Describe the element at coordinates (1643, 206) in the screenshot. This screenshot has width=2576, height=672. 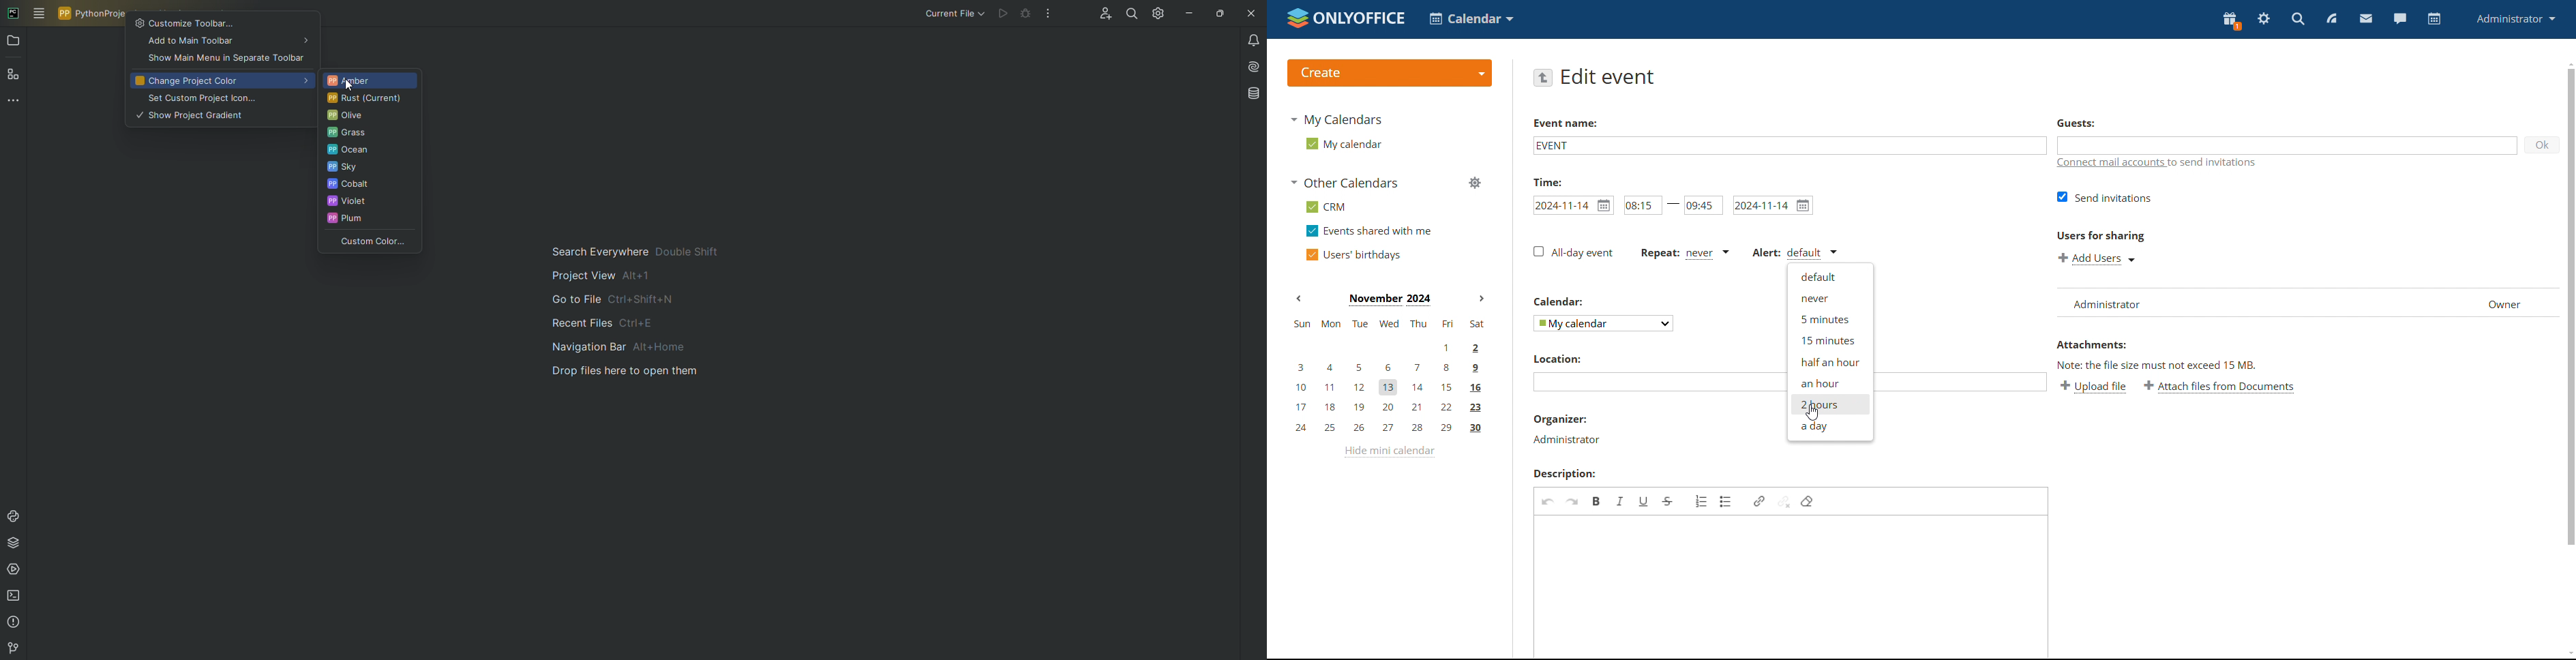
I see `start time` at that location.